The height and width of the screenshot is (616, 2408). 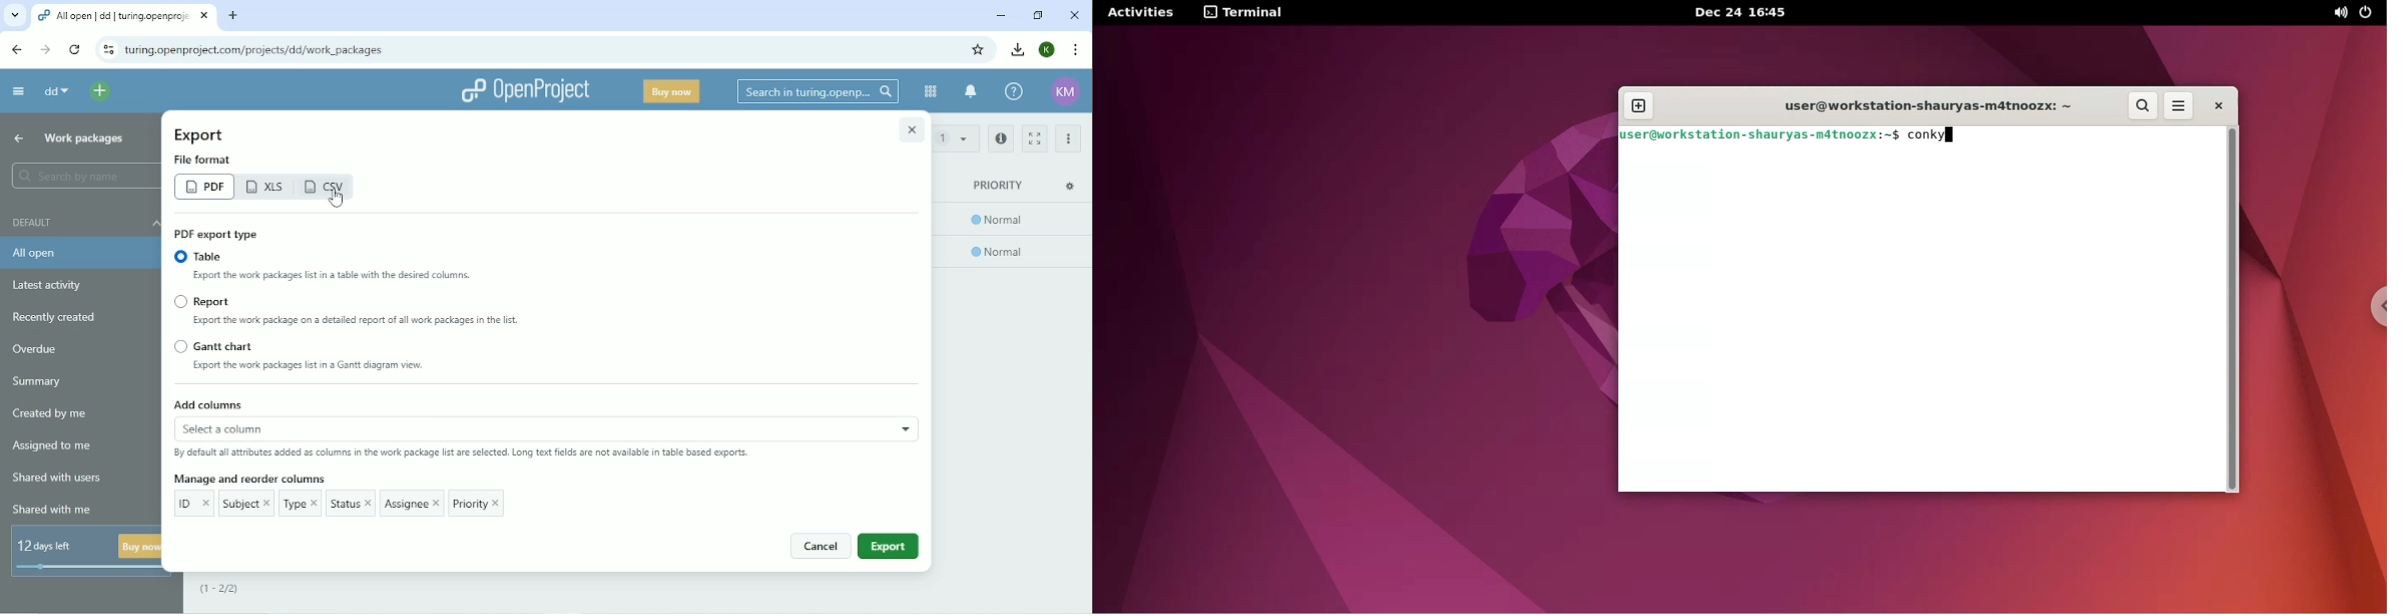 What do you see at coordinates (55, 447) in the screenshot?
I see `Assigned to me` at bounding box center [55, 447].